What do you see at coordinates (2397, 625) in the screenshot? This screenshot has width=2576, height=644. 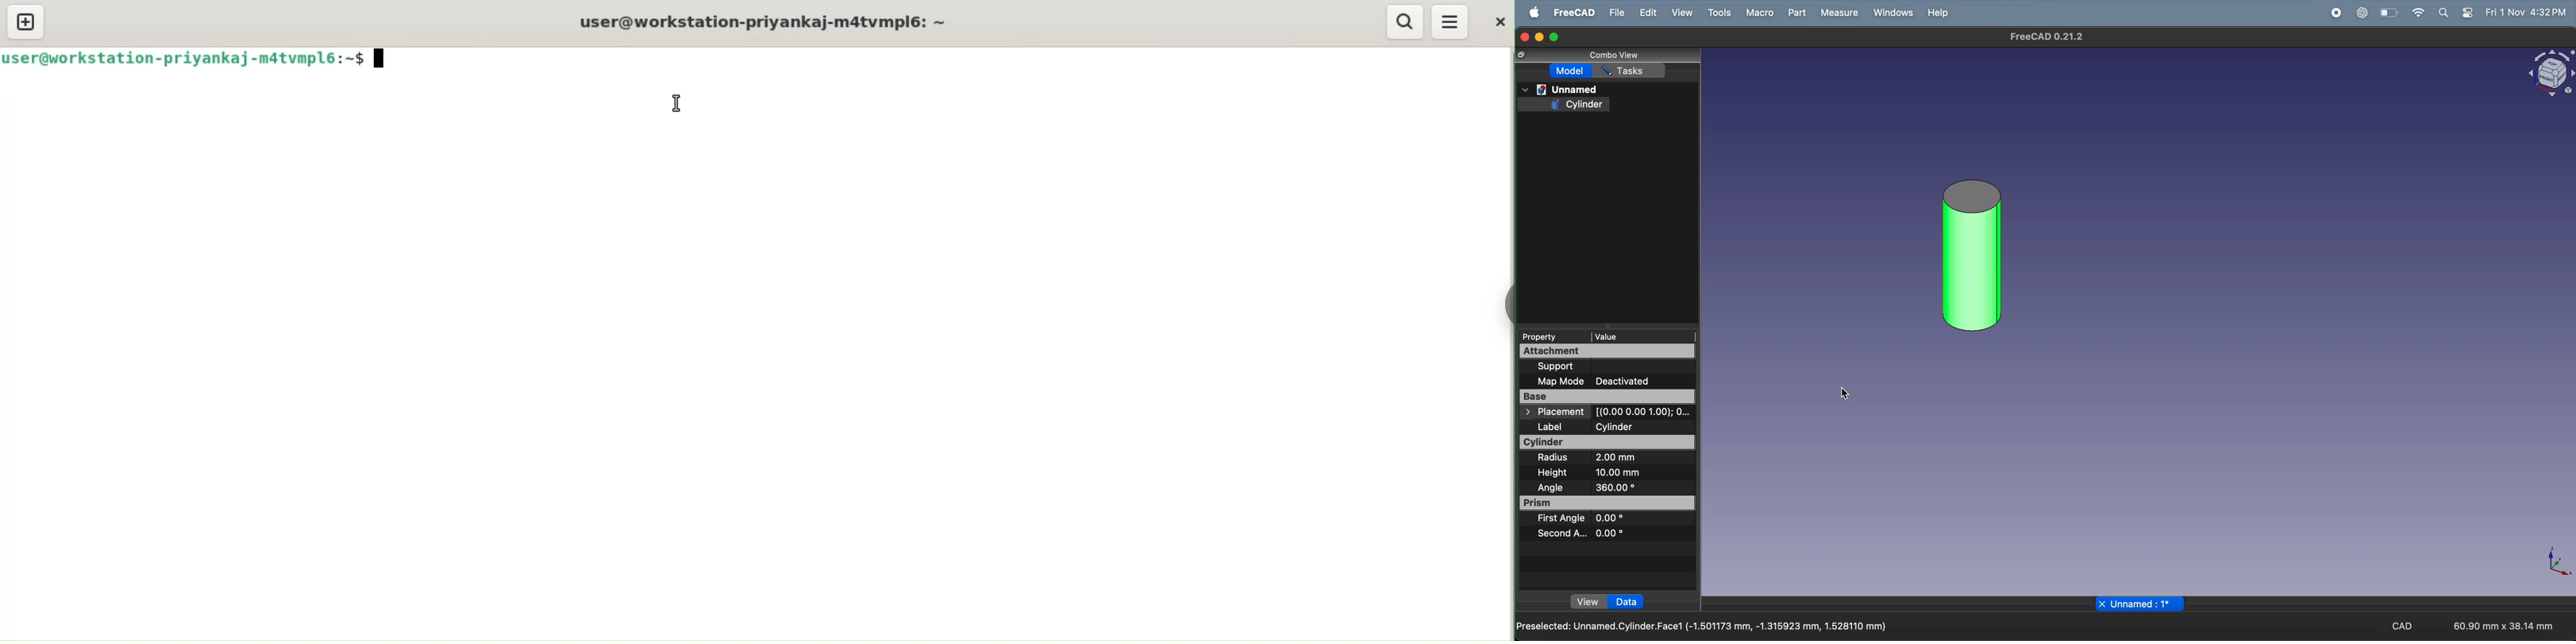 I see `CAD` at bounding box center [2397, 625].